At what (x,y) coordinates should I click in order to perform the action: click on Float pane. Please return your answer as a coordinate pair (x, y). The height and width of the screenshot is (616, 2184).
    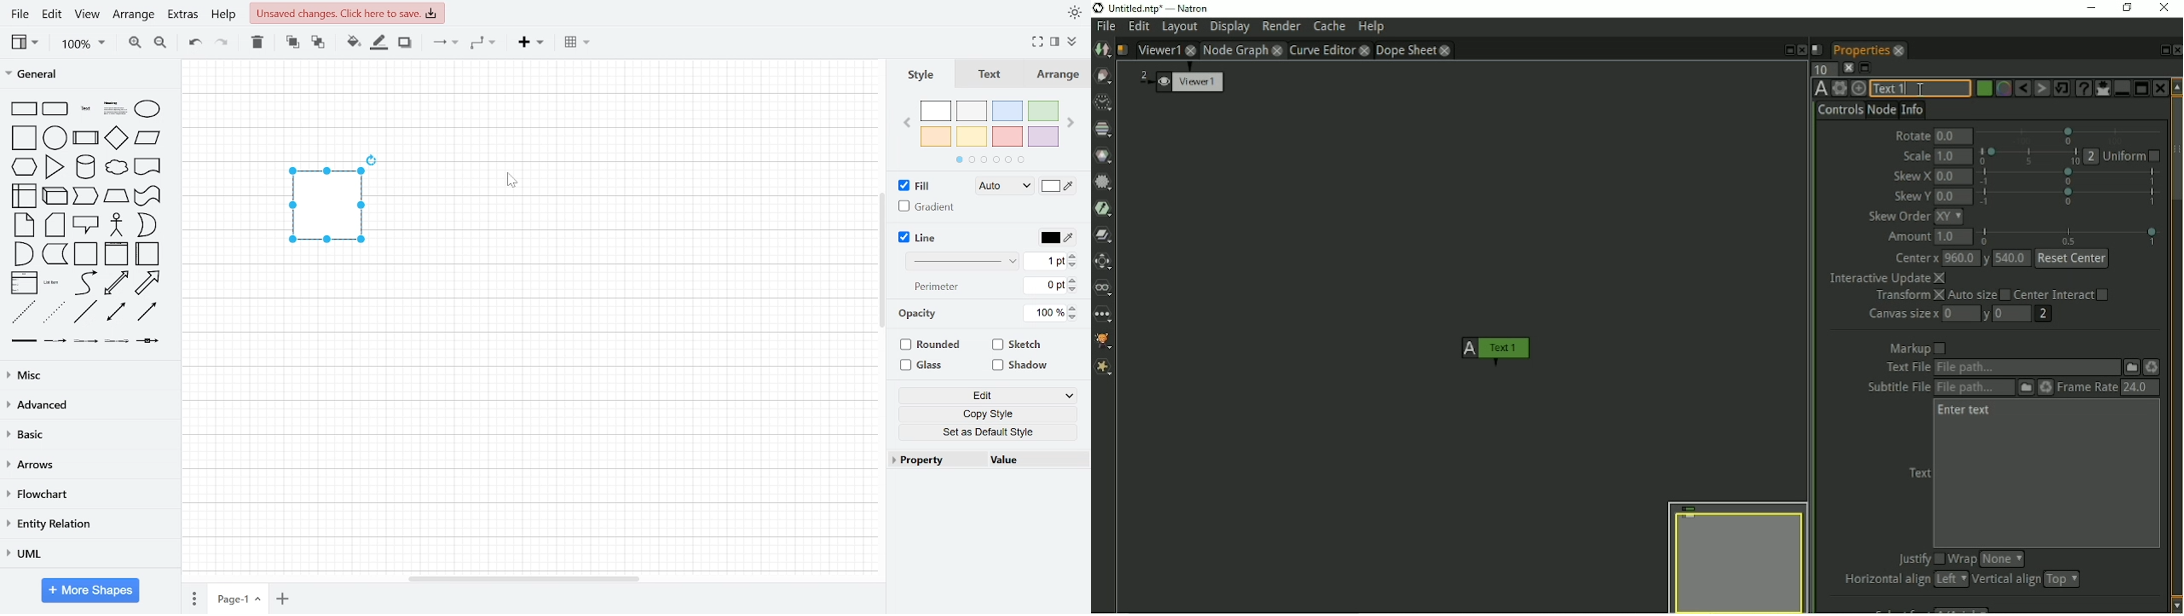
    Looking at the image, I should click on (1788, 50).